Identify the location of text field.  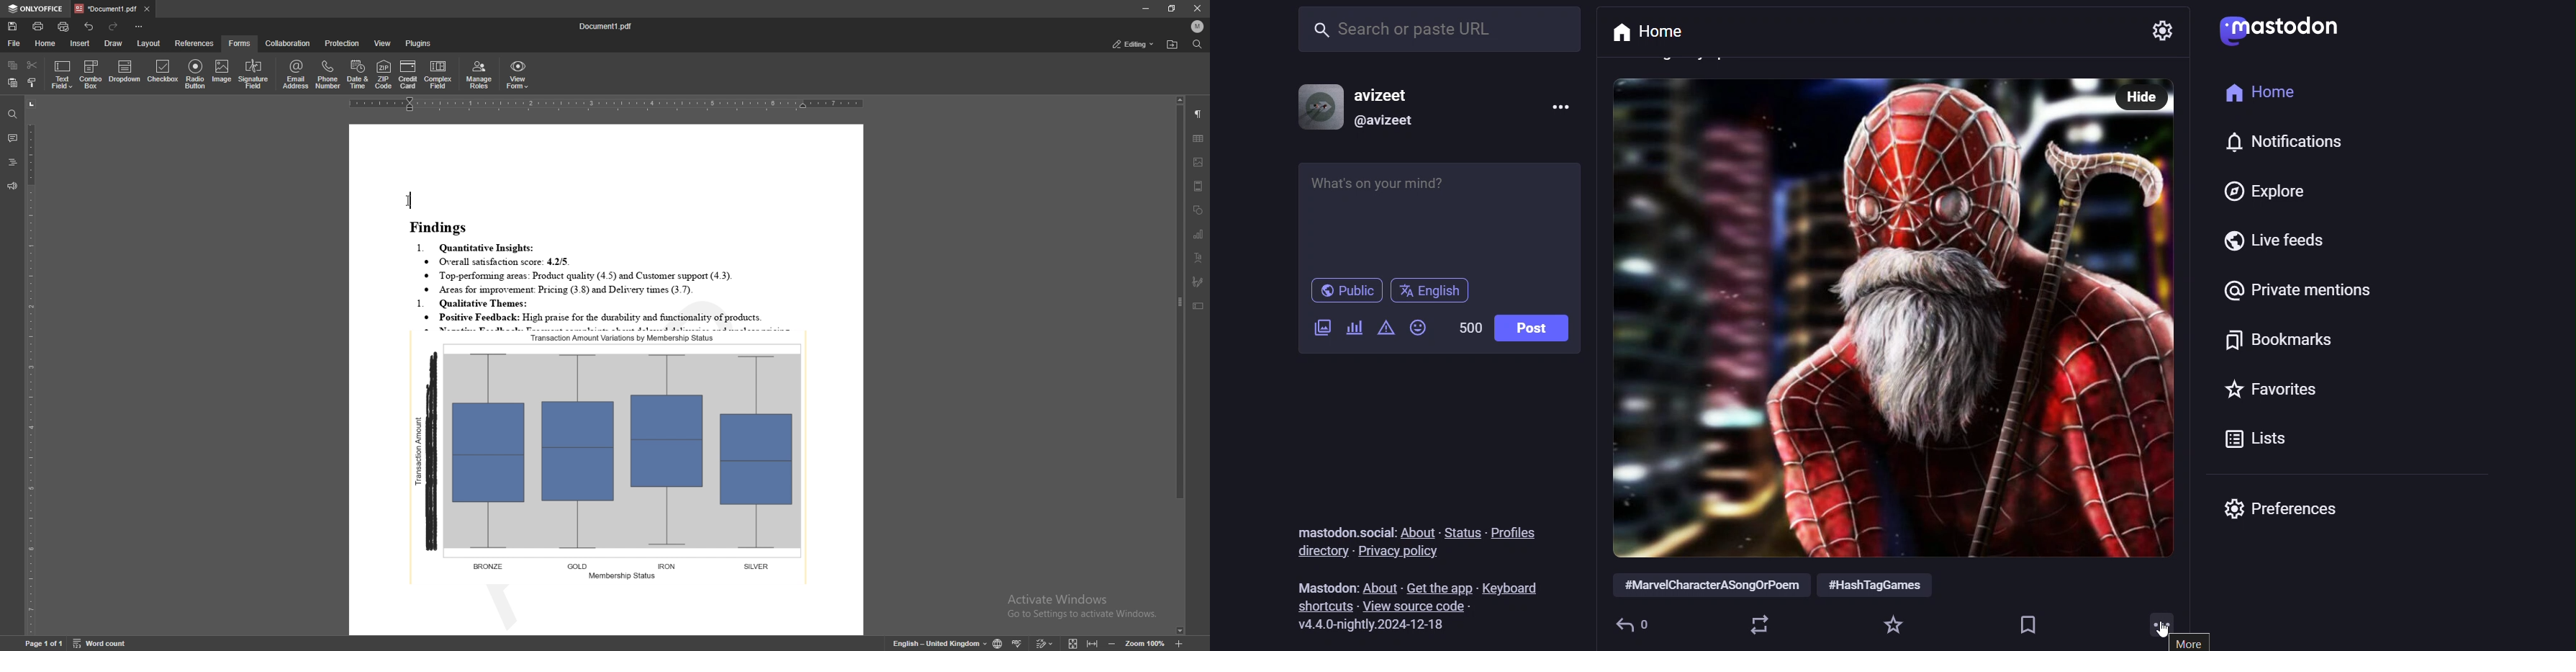
(63, 74).